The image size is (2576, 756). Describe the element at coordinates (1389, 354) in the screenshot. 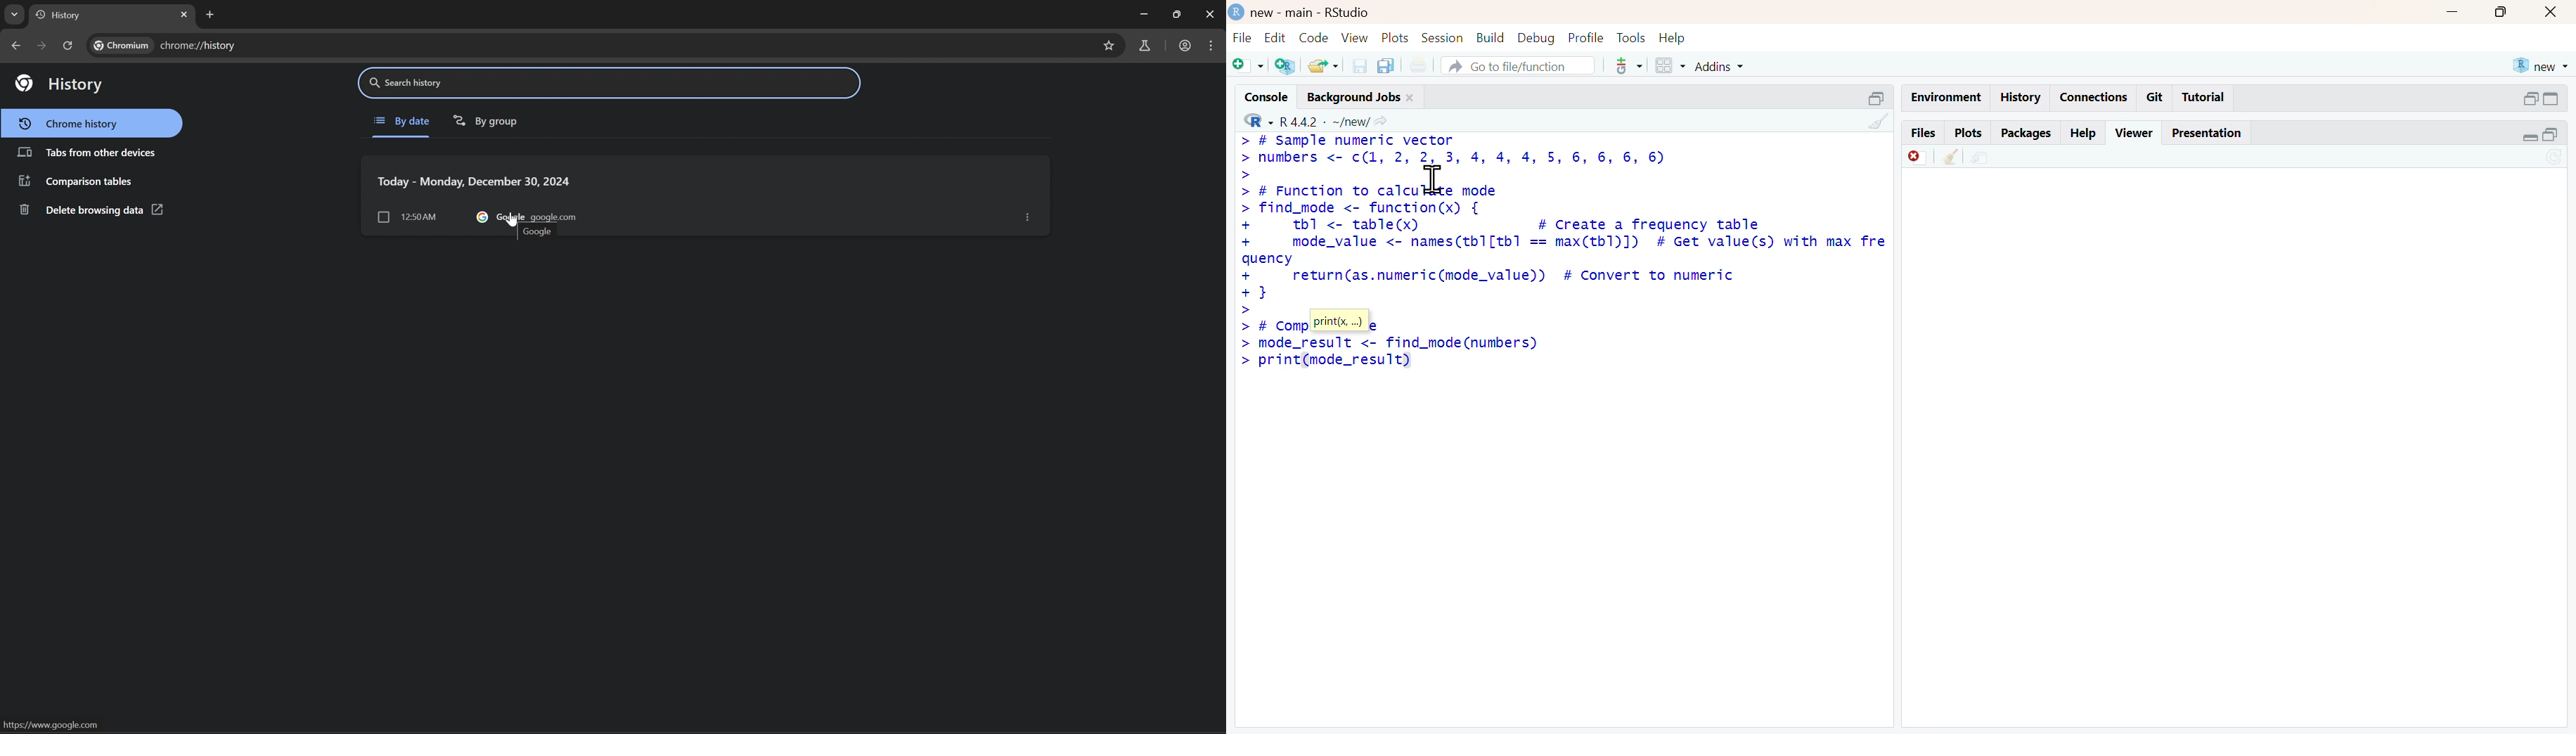

I see `> mode_result <- Tind_mode (numbers)
> print(mode_result)` at that location.